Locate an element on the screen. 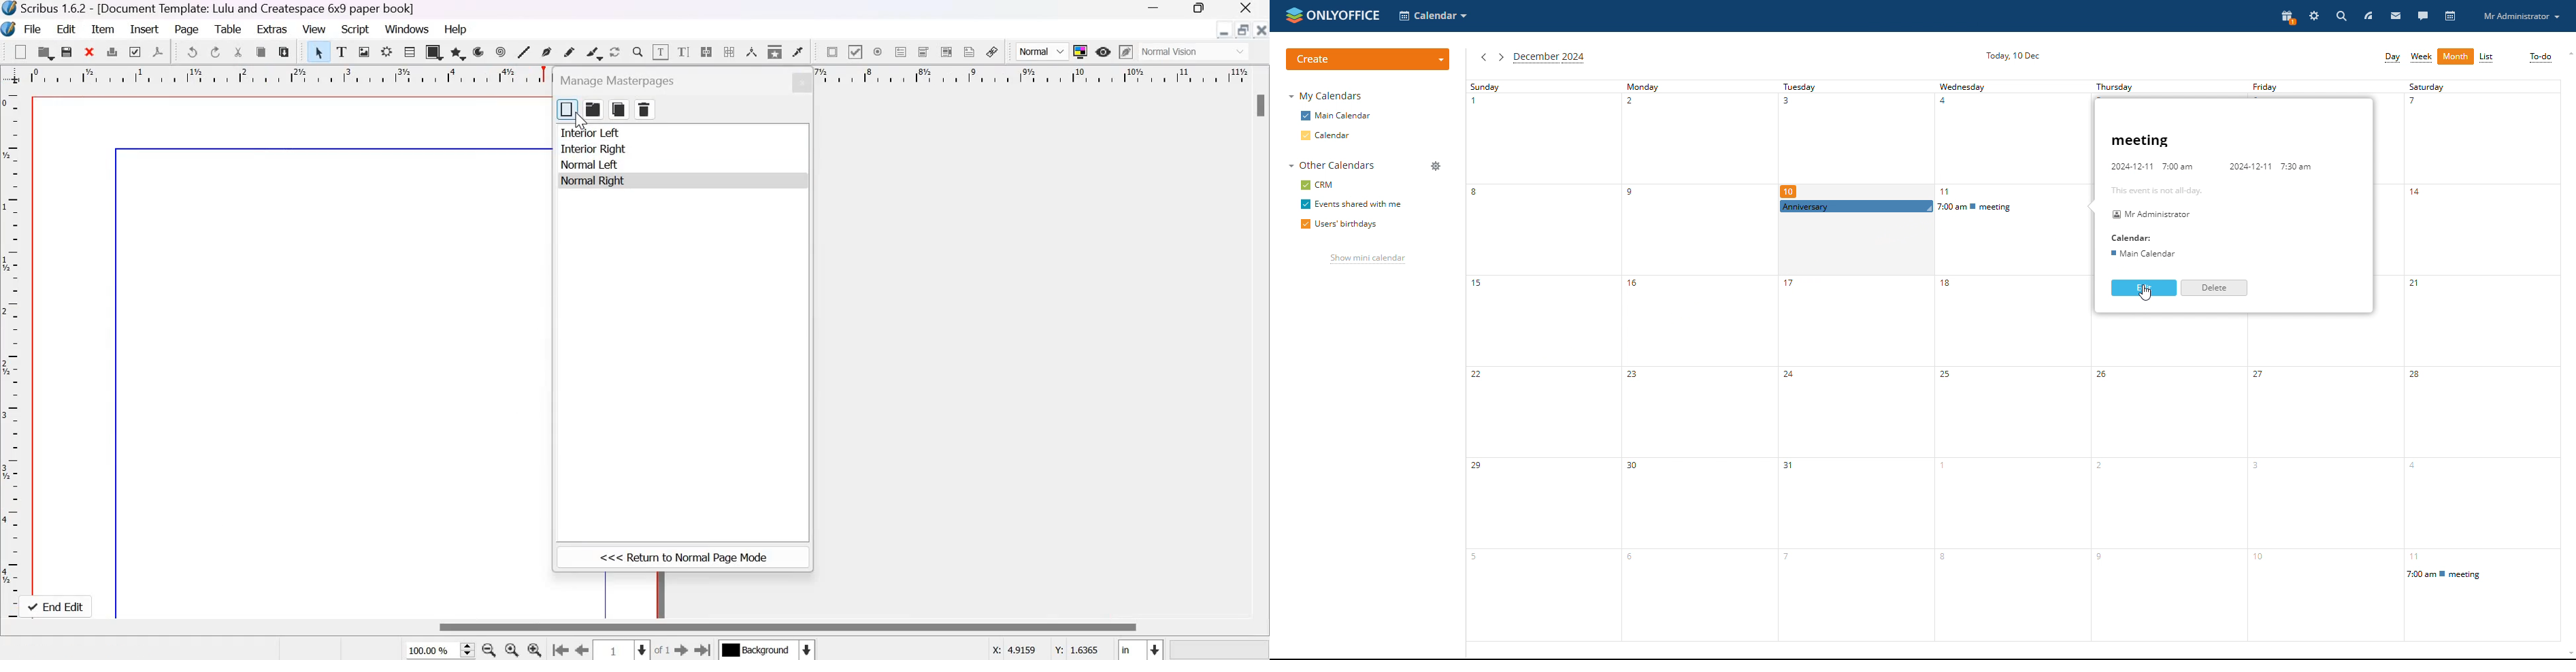 The image size is (2576, 672). Help is located at coordinates (457, 28).